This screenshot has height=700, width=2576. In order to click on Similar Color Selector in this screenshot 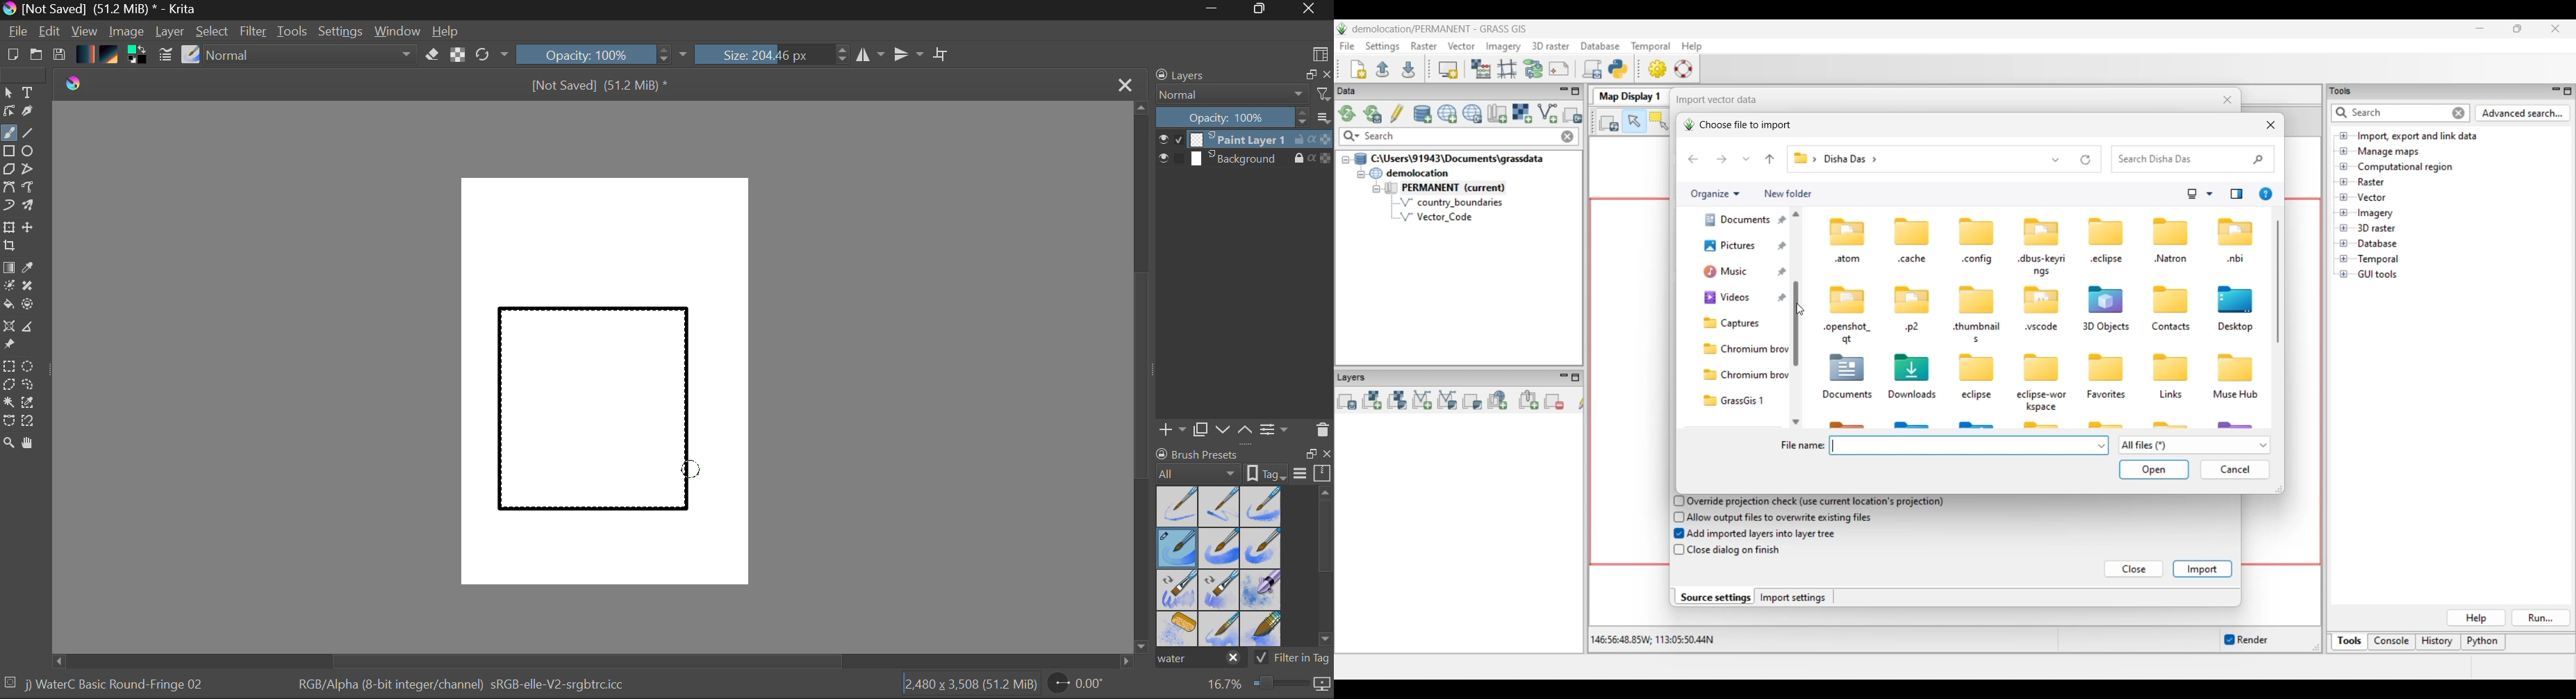, I will do `click(32, 403)`.